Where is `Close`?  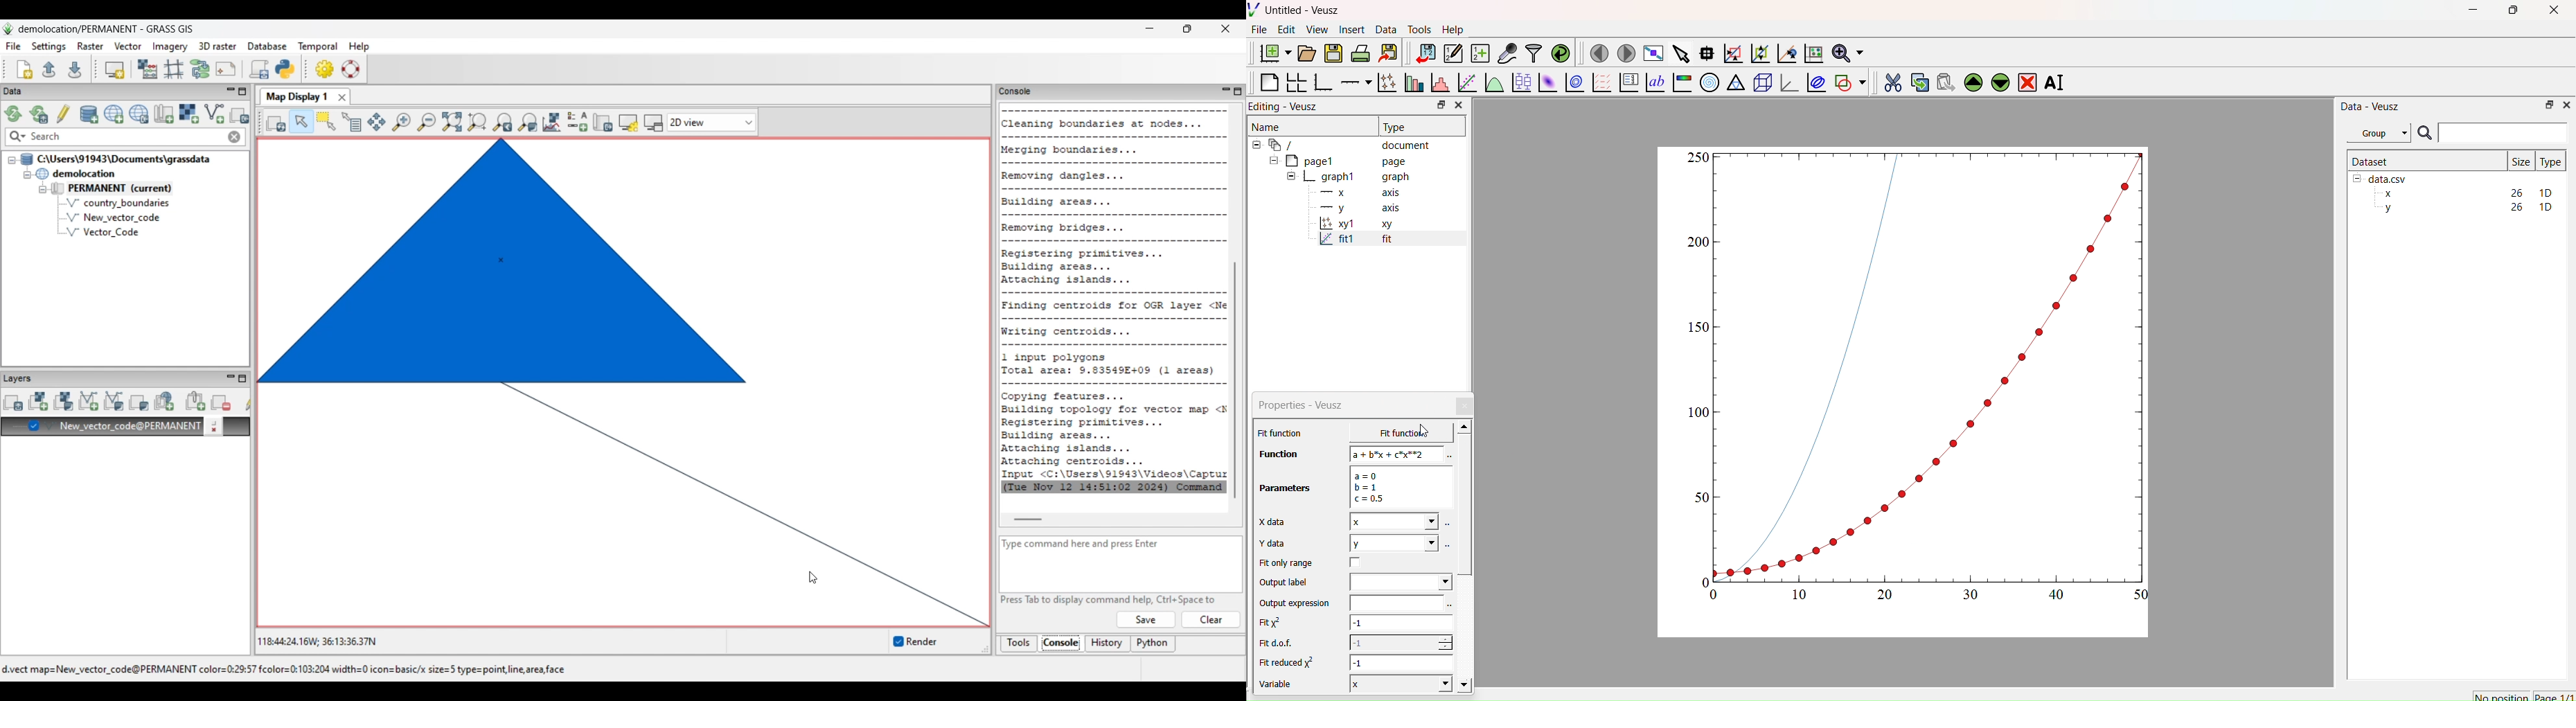
Close is located at coordinates (2555, 14).